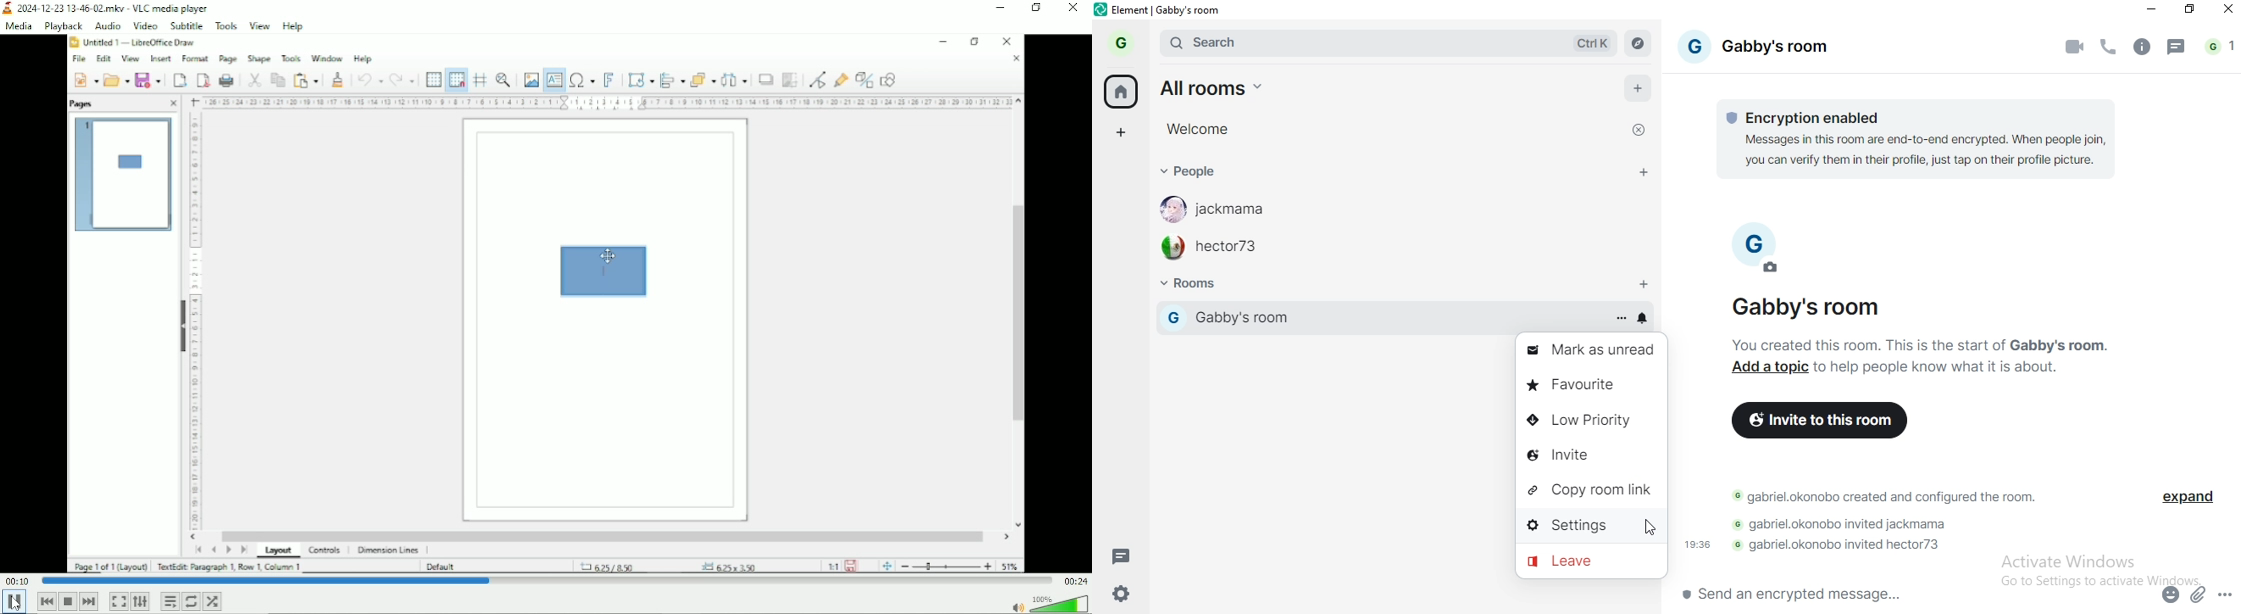 Image resolution: width=2268 pixels, height=616 pixels. I want to click on text 2, so click(1922, 343).